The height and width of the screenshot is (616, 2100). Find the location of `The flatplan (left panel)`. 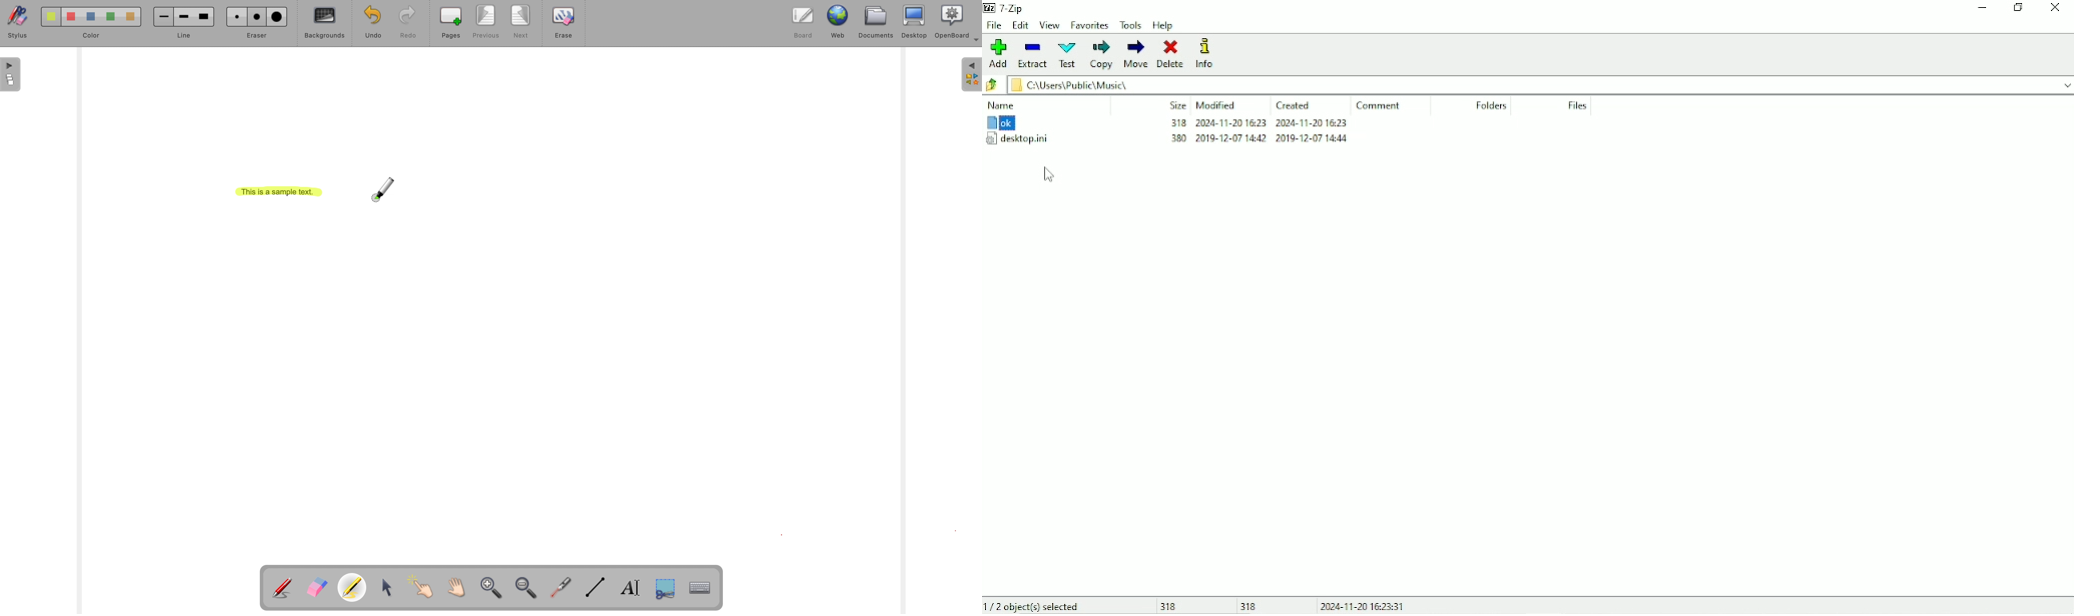

The flatplan (left panel) is located at coordinates (11, 75).